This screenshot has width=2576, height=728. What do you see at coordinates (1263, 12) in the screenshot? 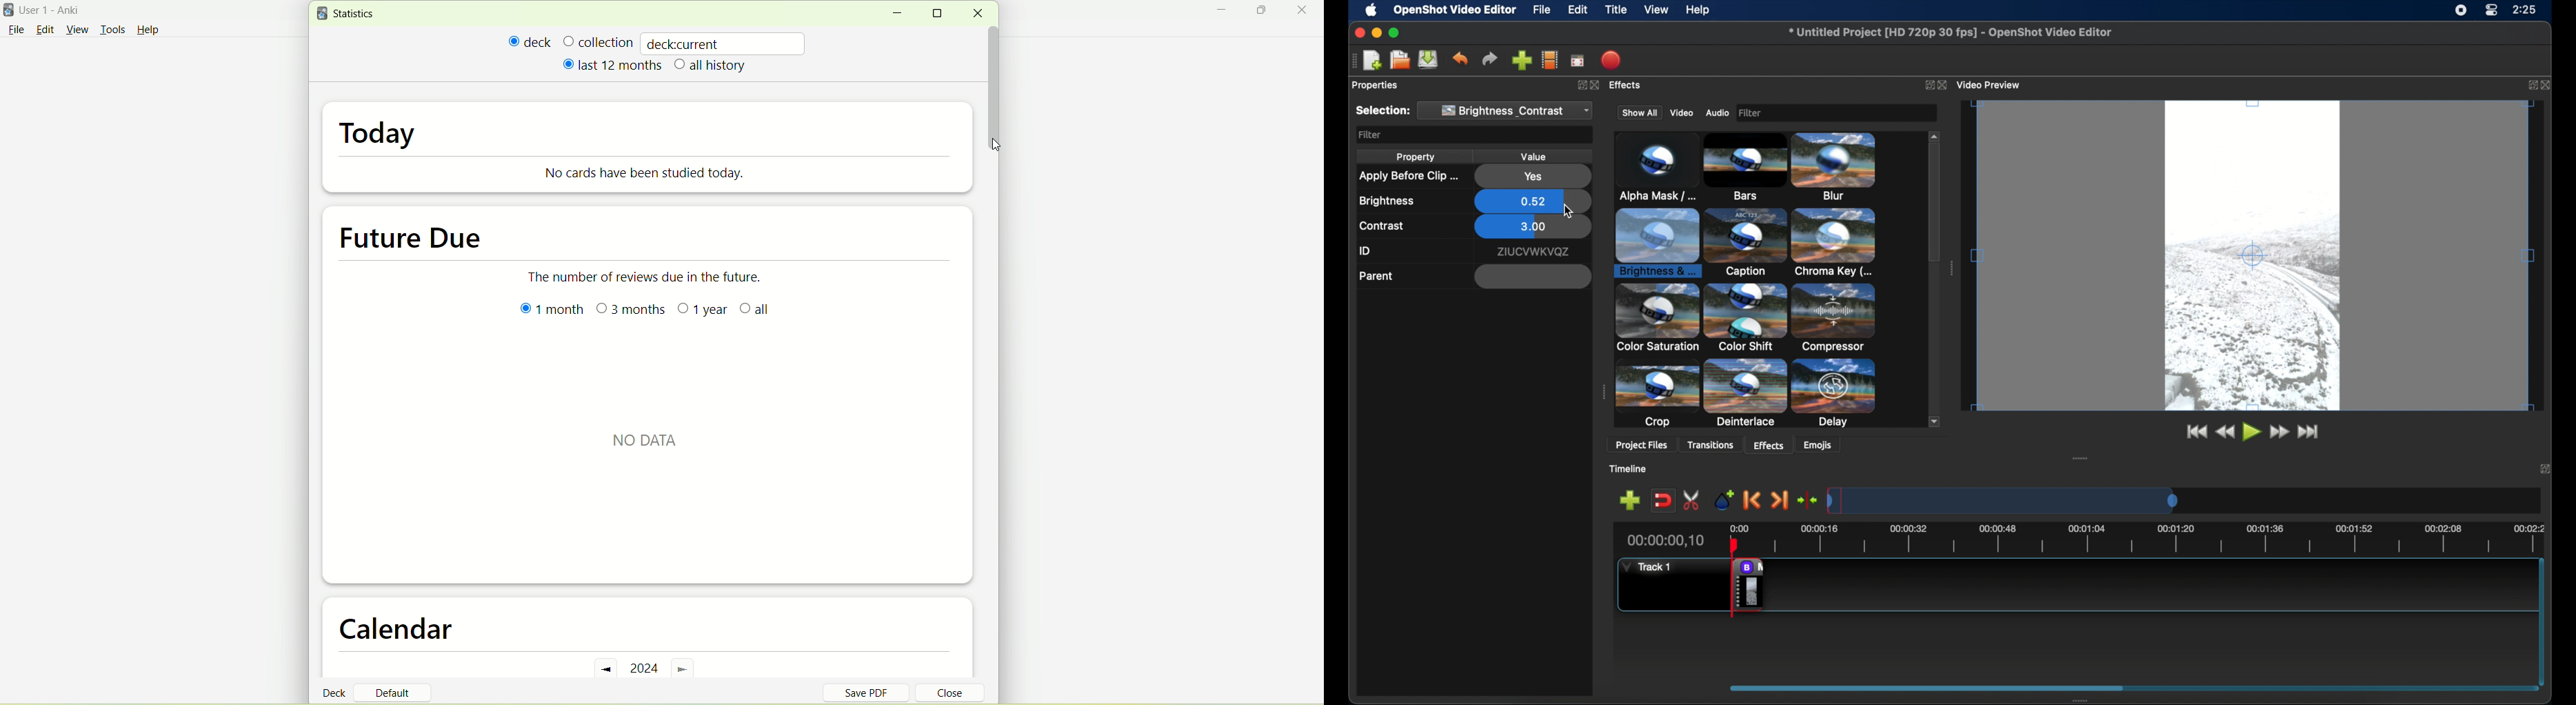
I see `maximize` at bounding box center [1263, 12].